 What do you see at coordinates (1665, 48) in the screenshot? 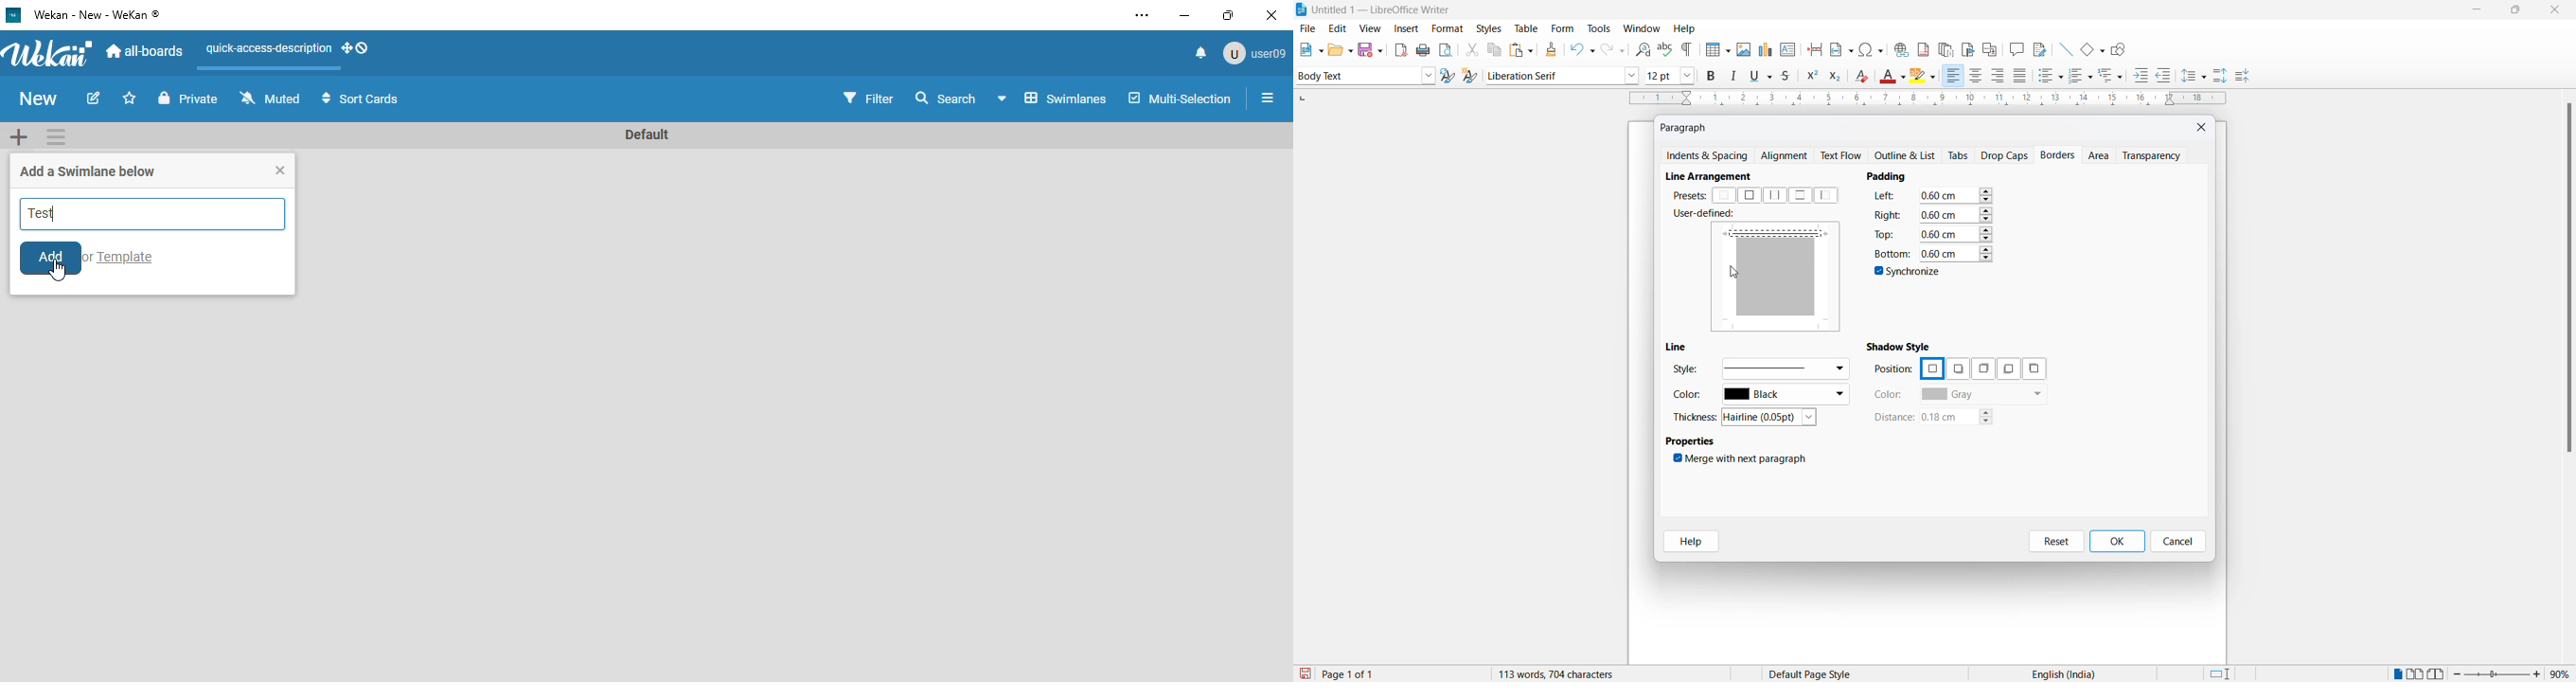
I see `spellings` at bounding box center [1665, 48].